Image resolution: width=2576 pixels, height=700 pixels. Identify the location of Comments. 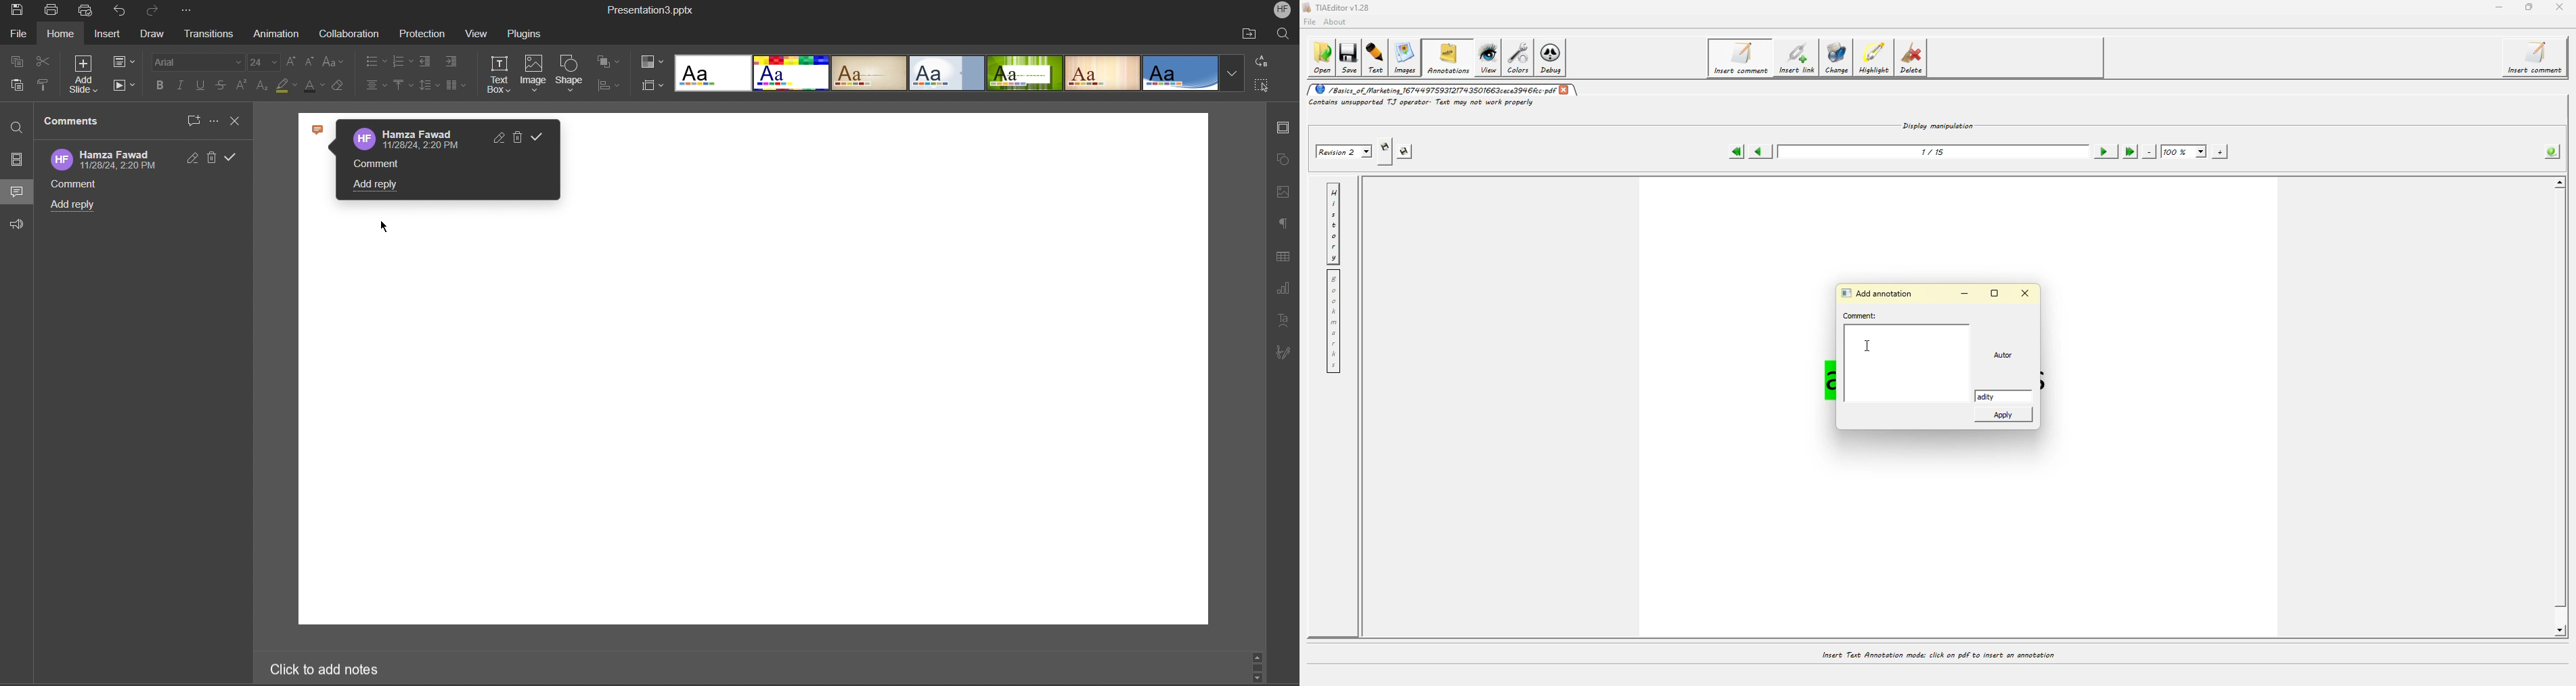
(74, 122).